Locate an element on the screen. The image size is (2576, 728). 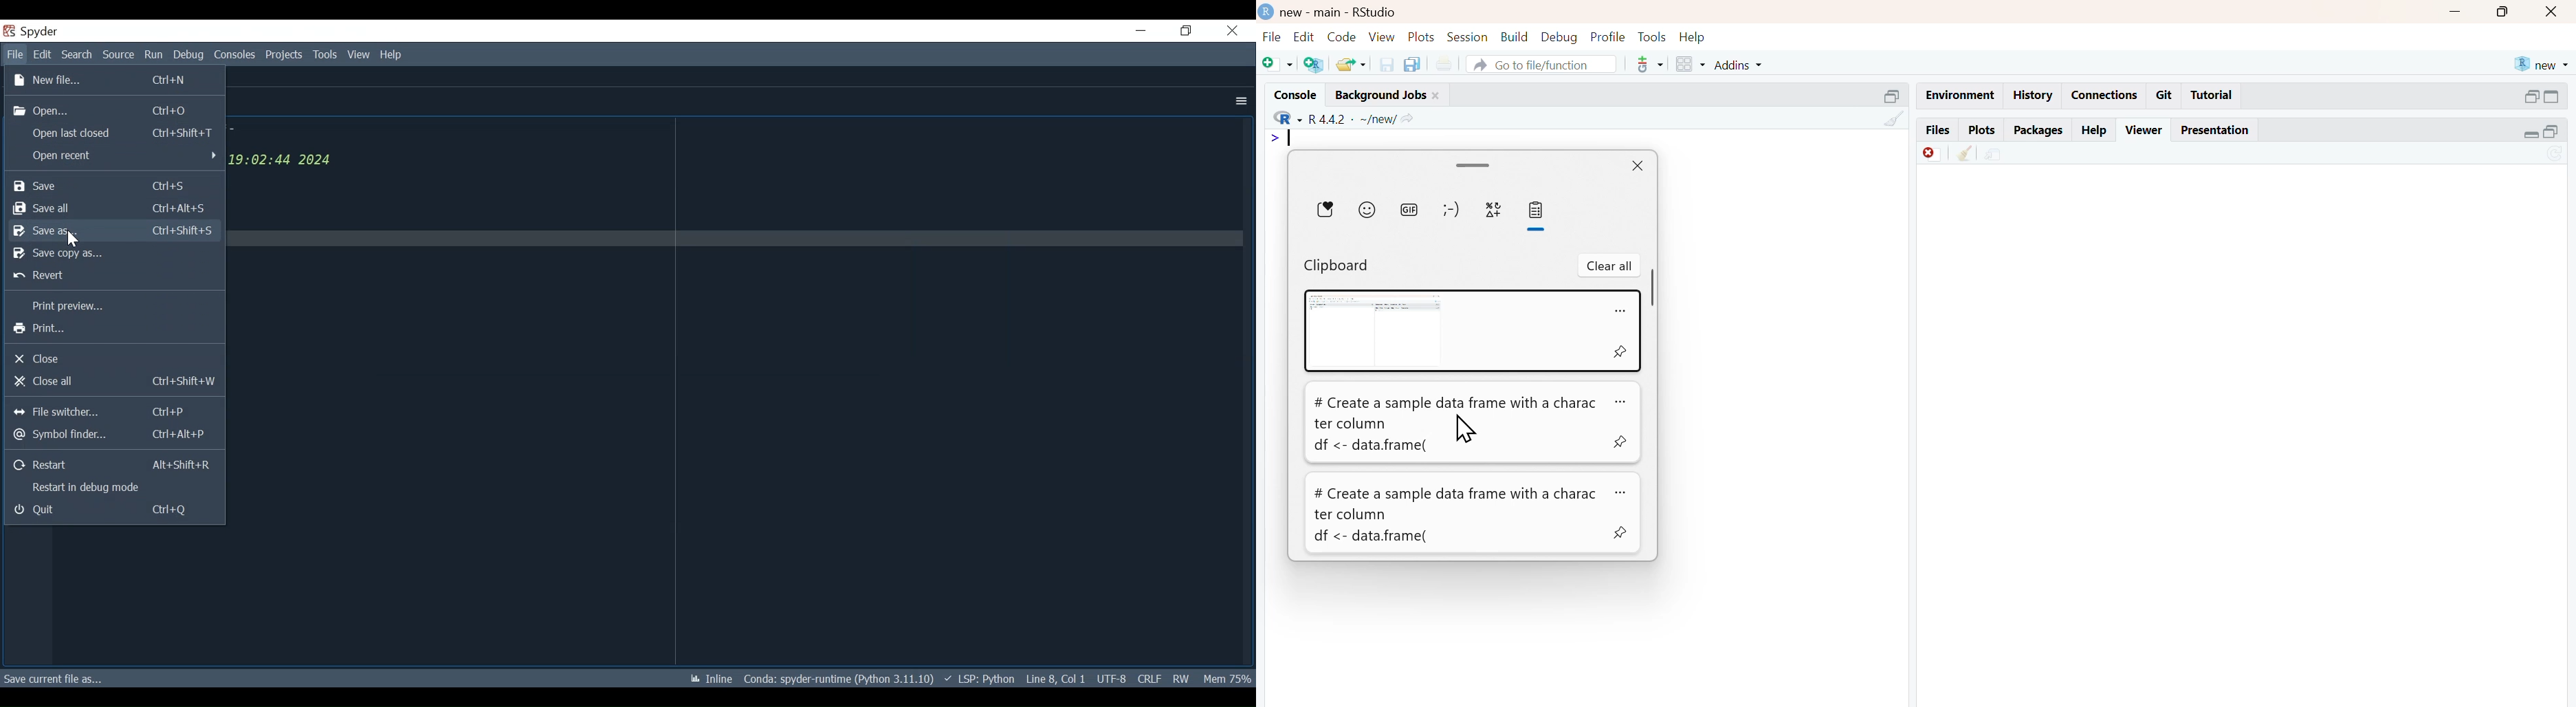
Print is located at coordinates (115, 329).